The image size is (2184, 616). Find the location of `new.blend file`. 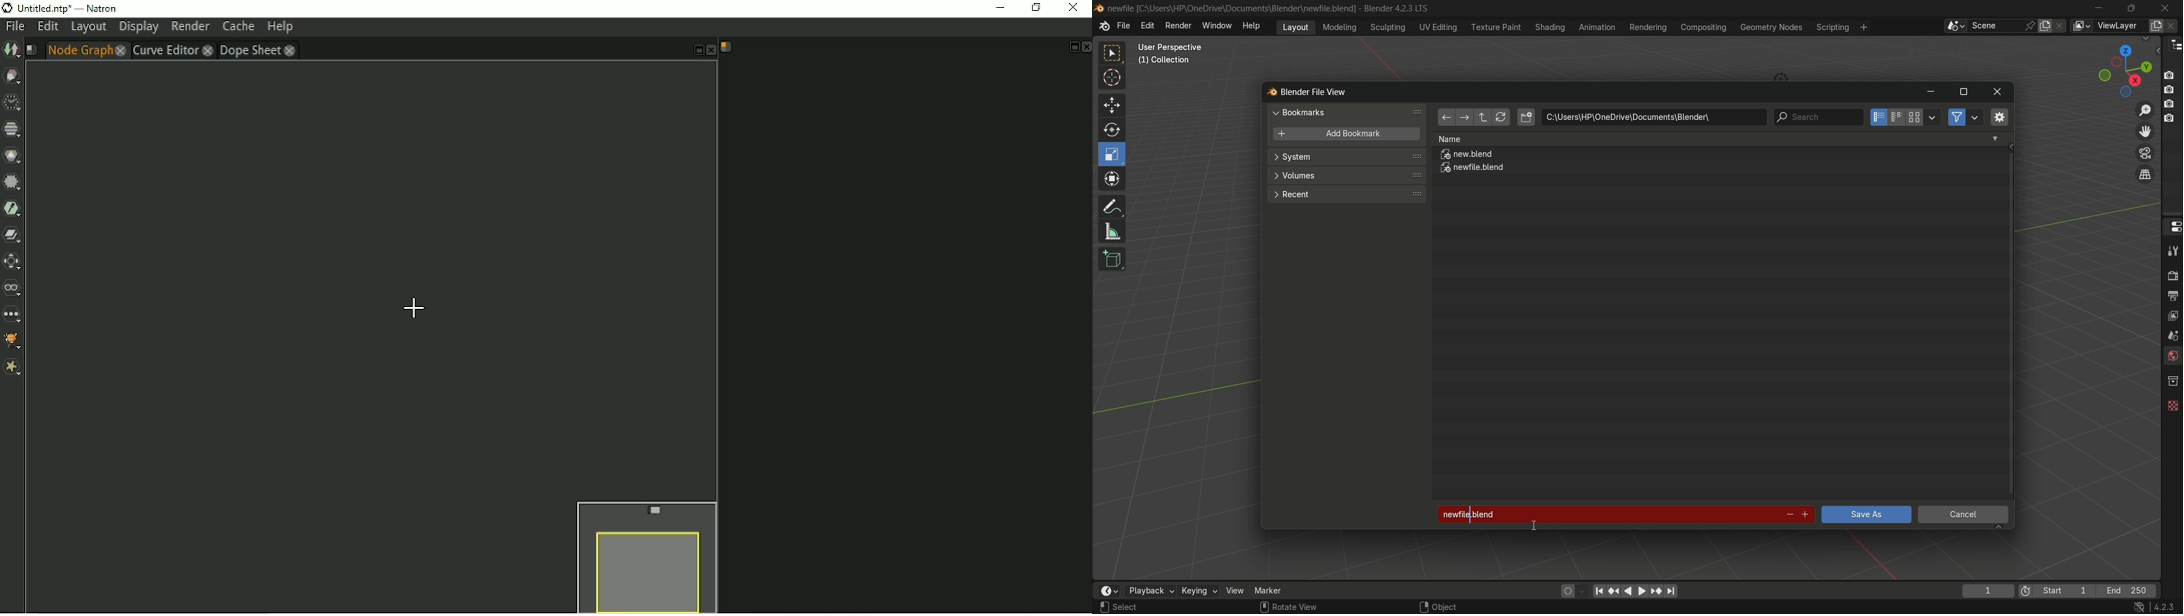

new.blend file is located at coordinates (1468, 156).